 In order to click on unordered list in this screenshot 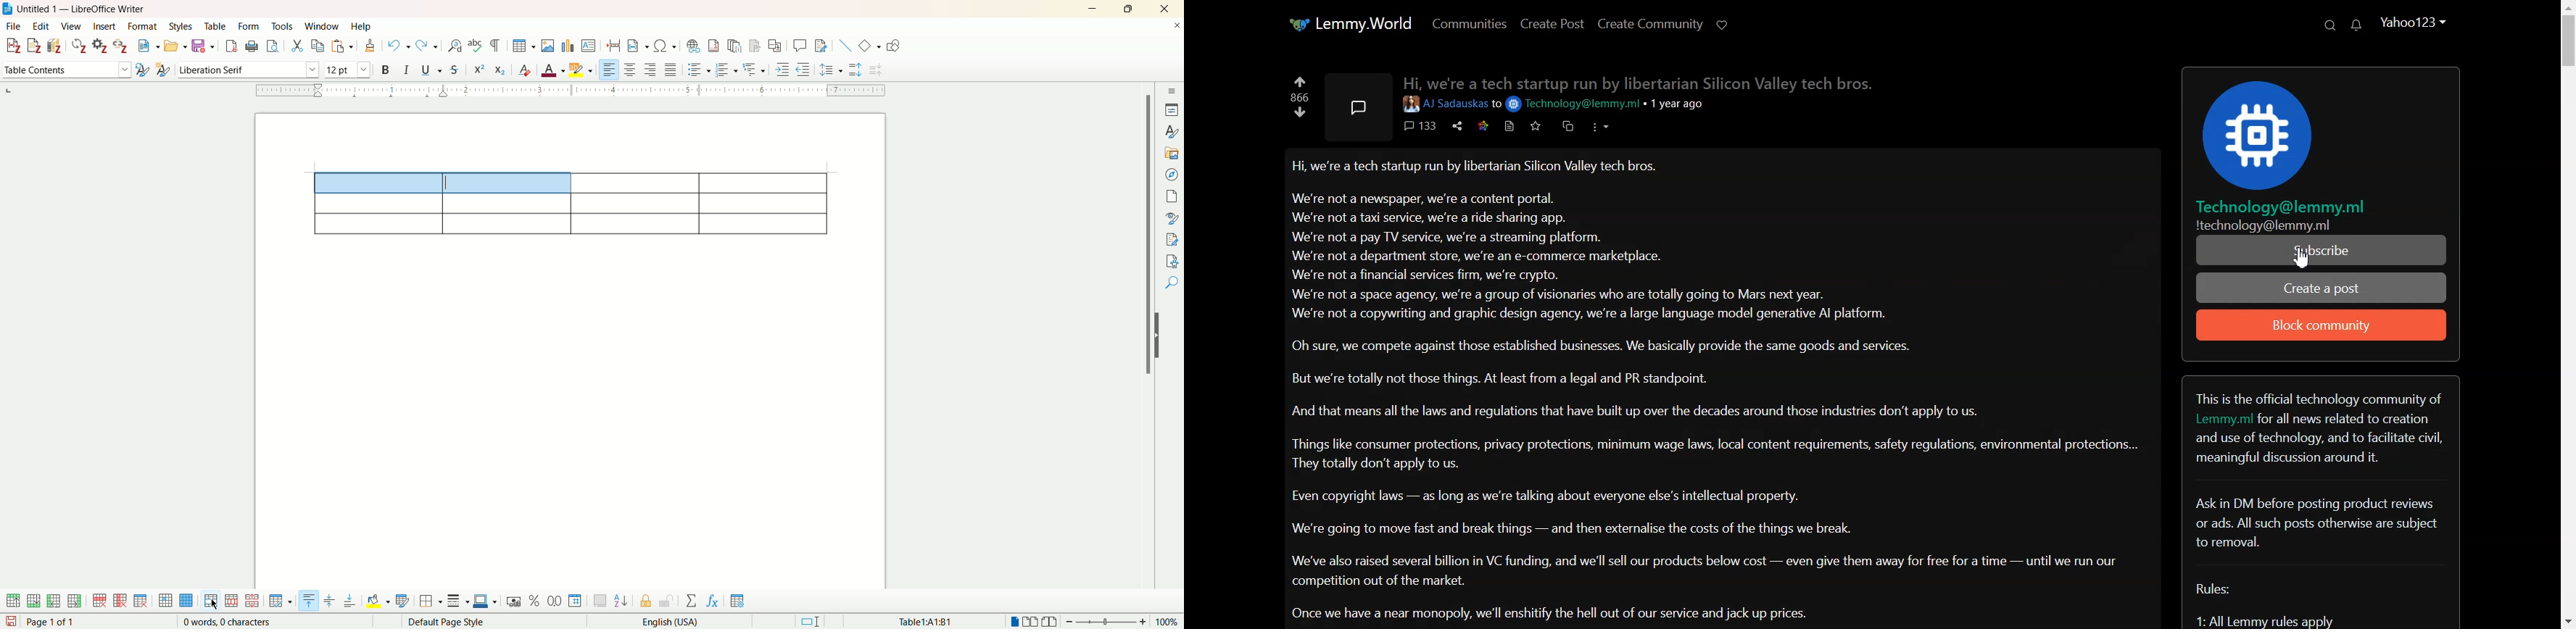, I will do `click(700, 70)`.